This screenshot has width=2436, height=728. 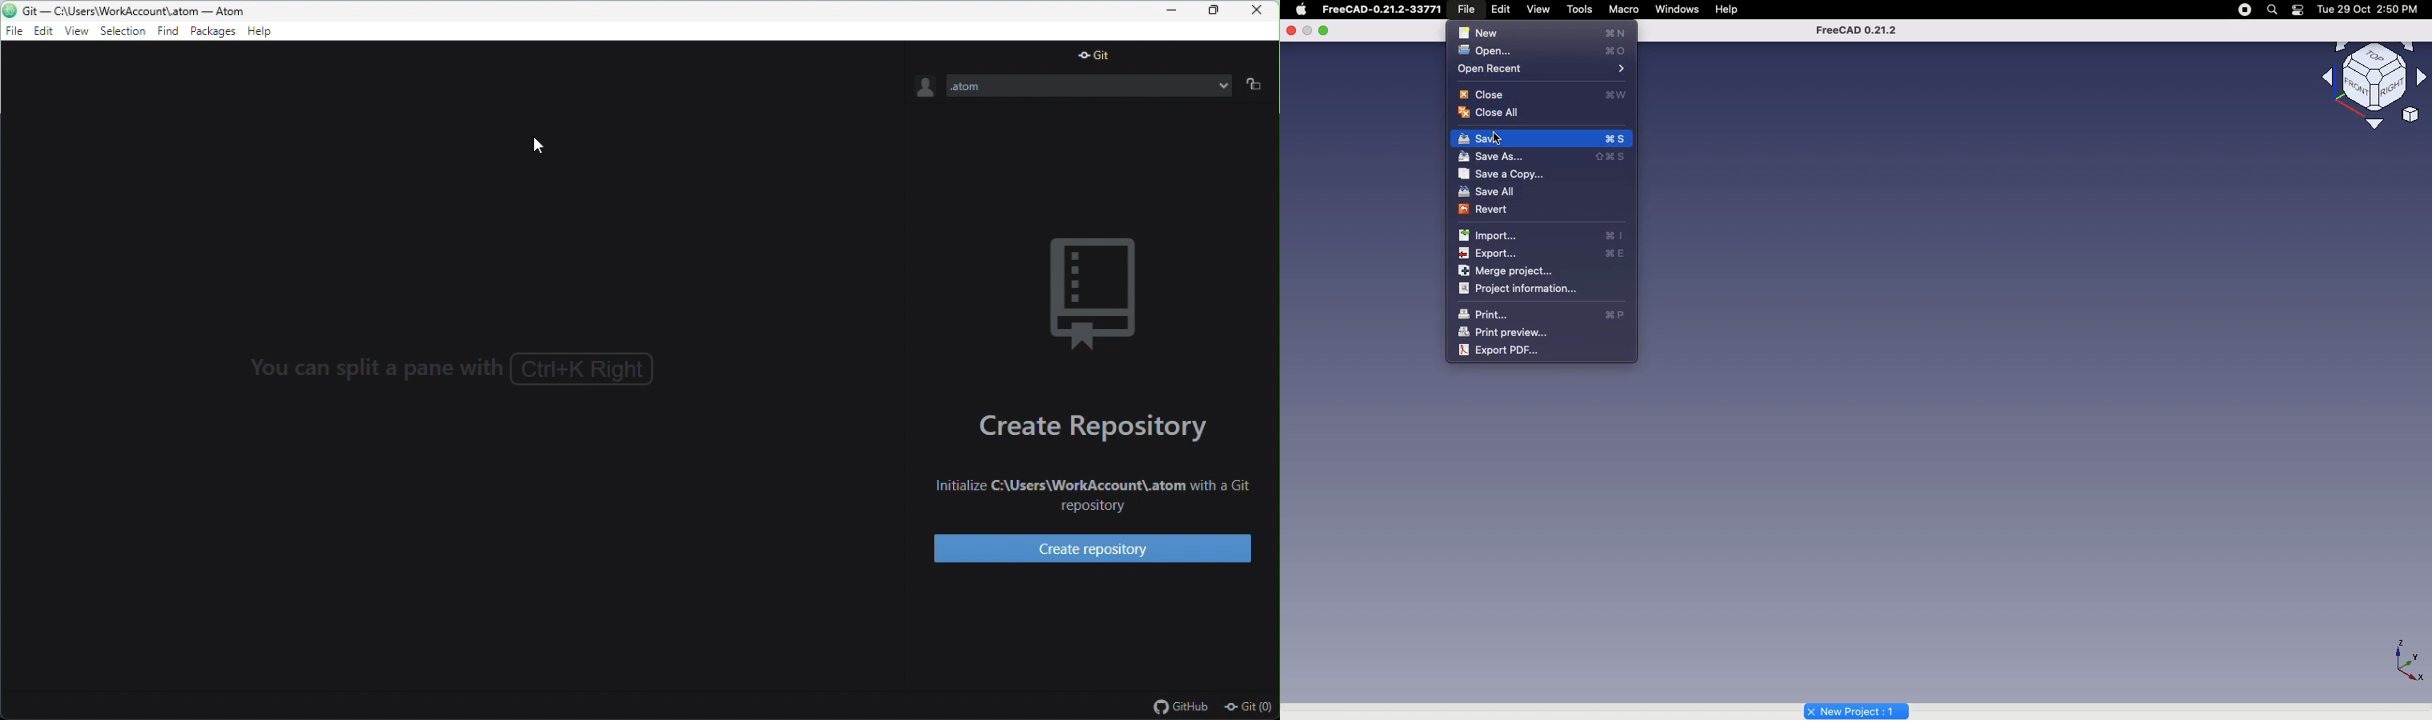 What do you see at coordinates (1544, 234) in the screenshot?
I see `Import` at bounding box center [1544, 234].